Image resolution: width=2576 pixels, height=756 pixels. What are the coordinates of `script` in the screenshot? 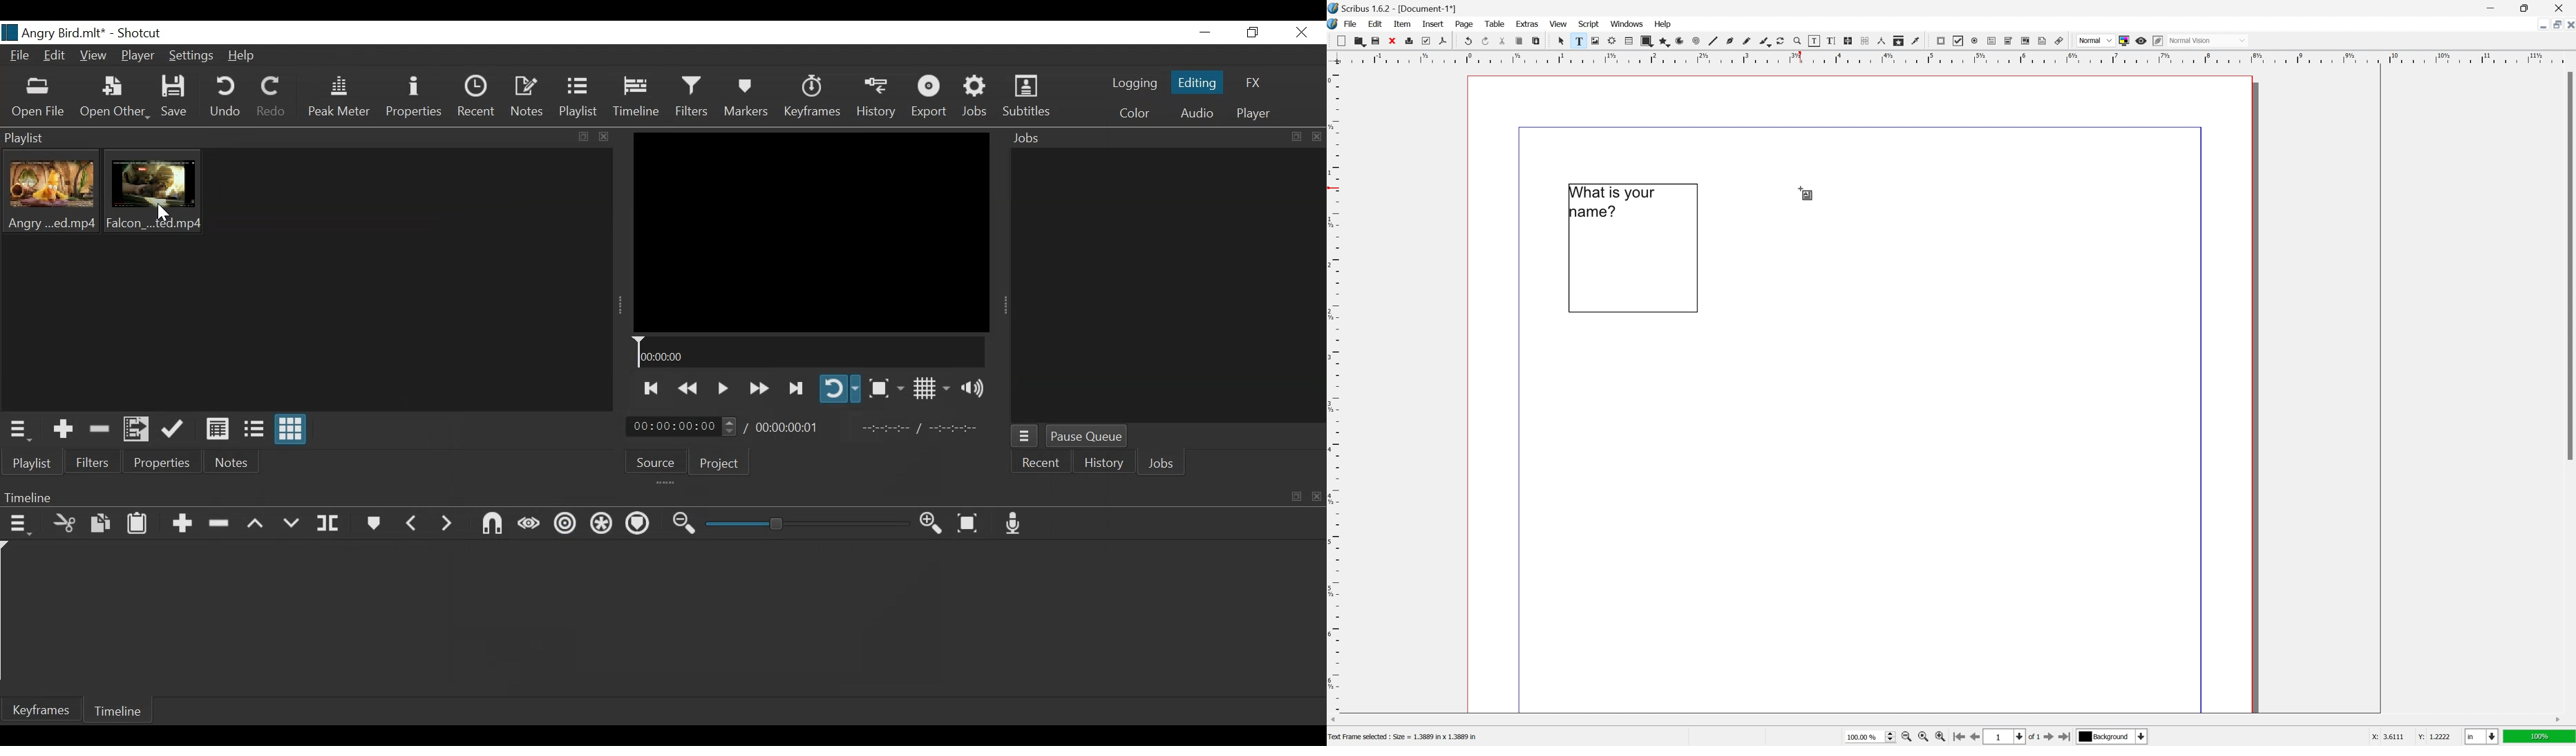 It's located at (1589, 23).